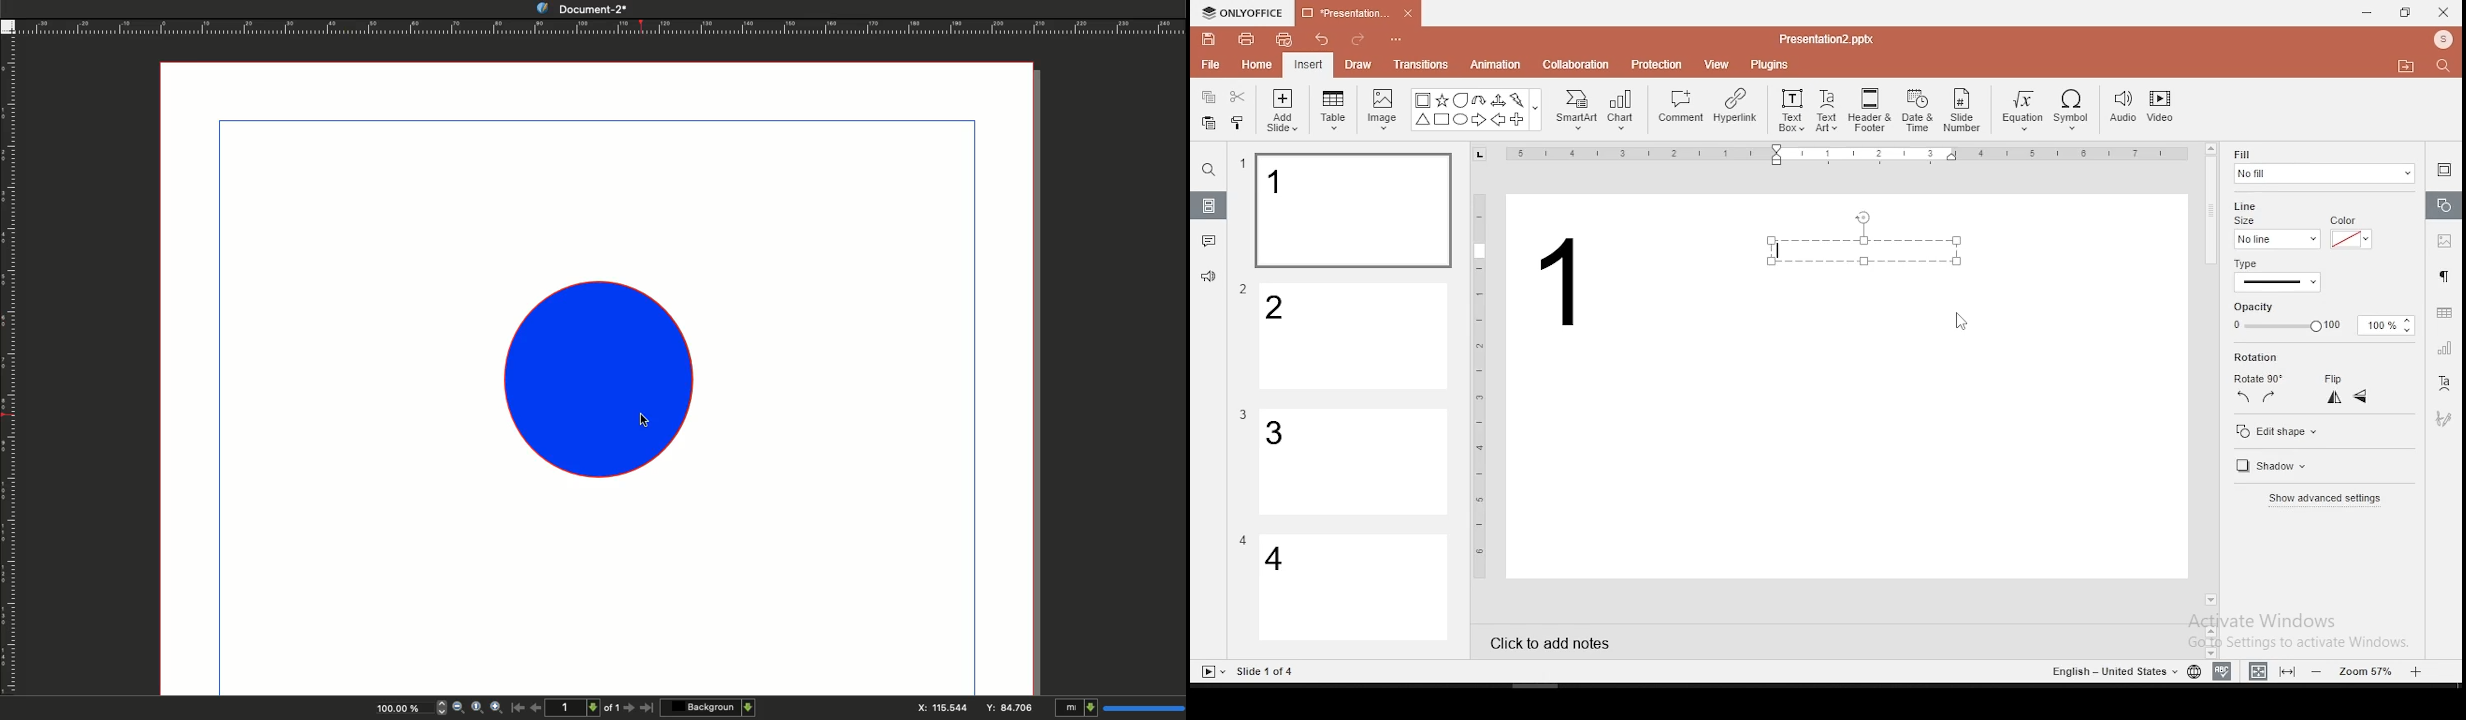 The width and height of the screenshot is (2492, 728). Describe the element at coordinates (1243, 540) in the screenshot. I see `` at that location.